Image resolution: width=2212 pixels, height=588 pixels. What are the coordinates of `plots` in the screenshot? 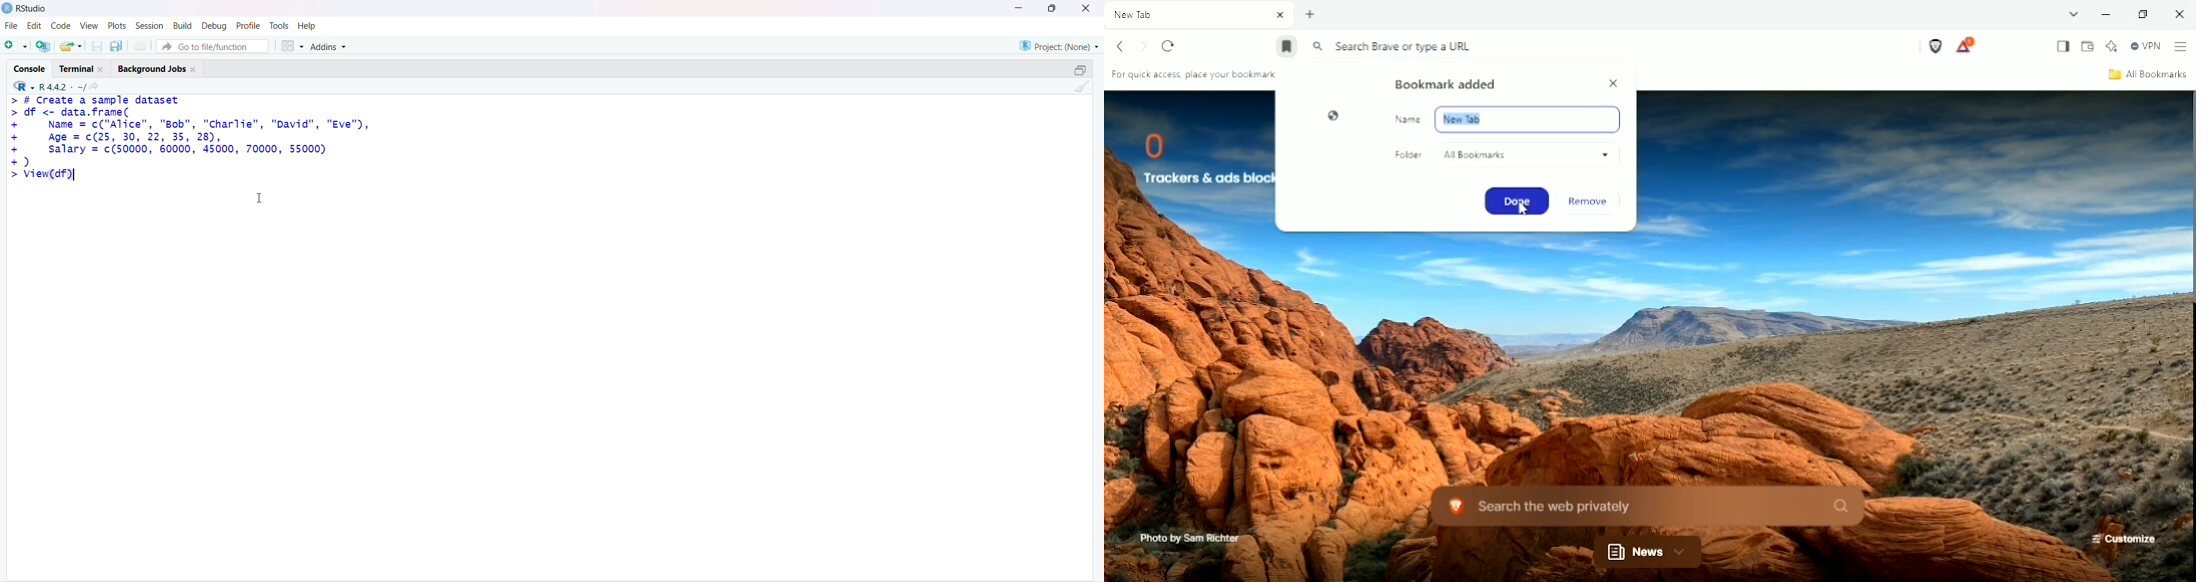 It's located at (117, 25).